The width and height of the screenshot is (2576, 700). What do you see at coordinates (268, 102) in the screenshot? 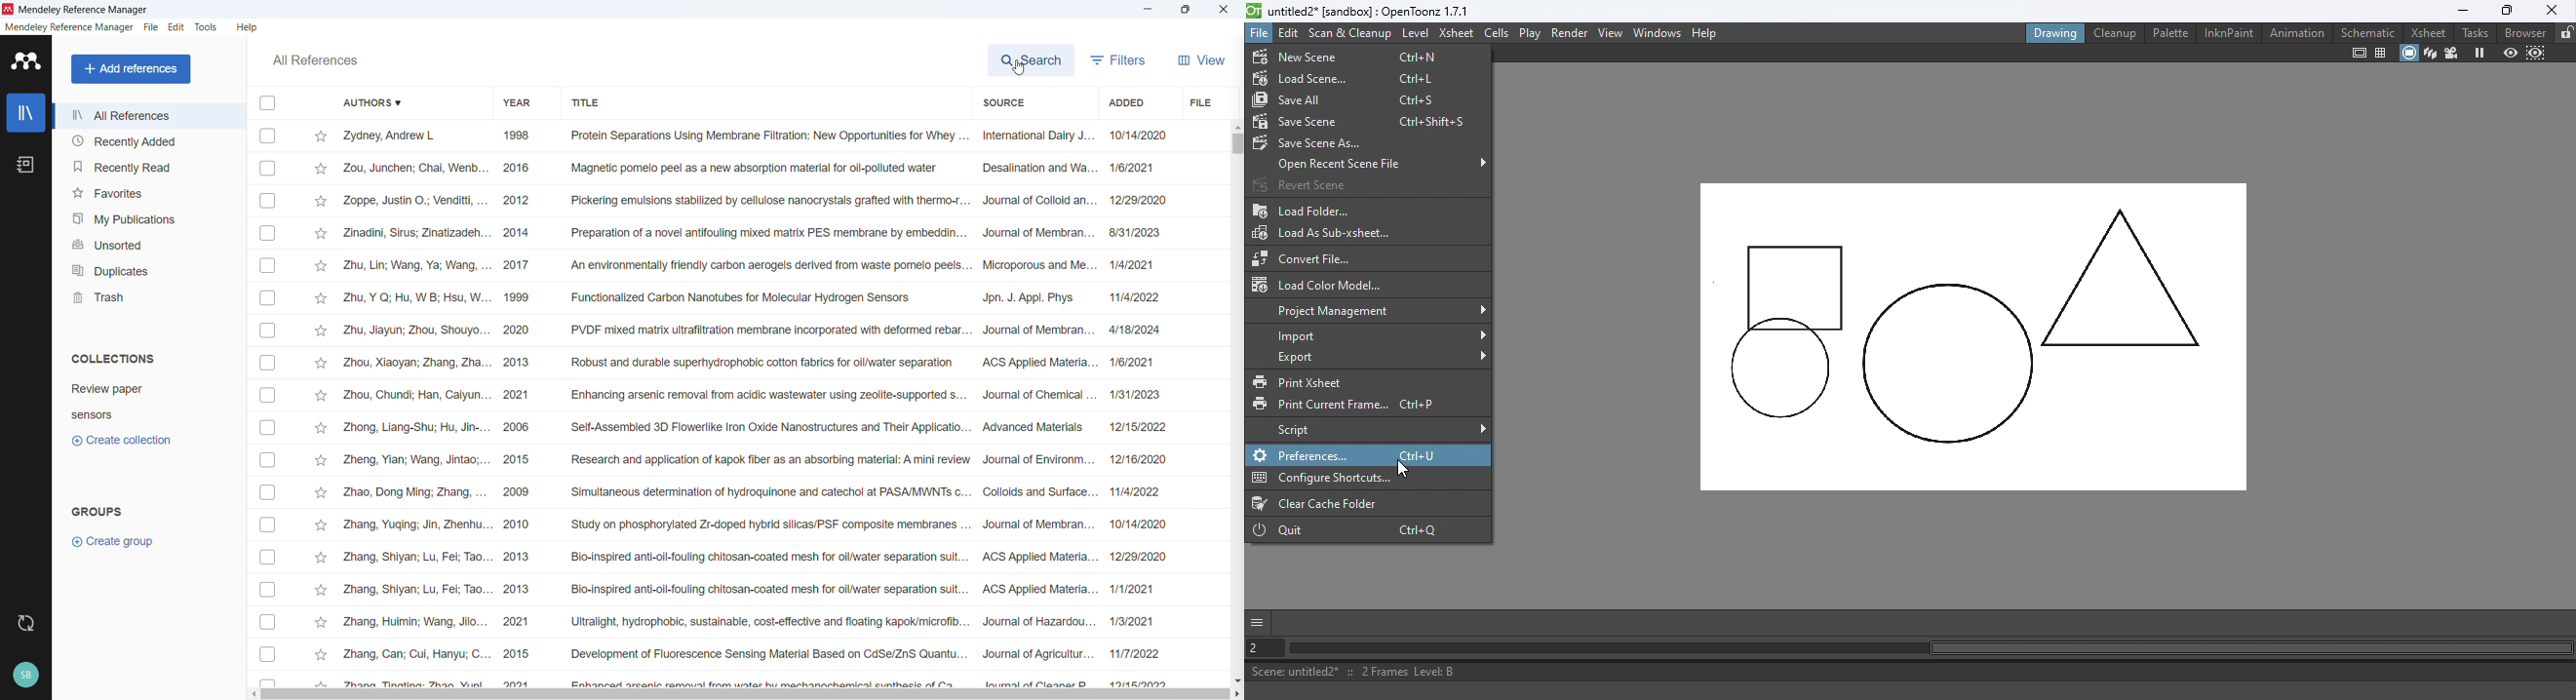
I see `Select all ` at bounding box center [268, 102].